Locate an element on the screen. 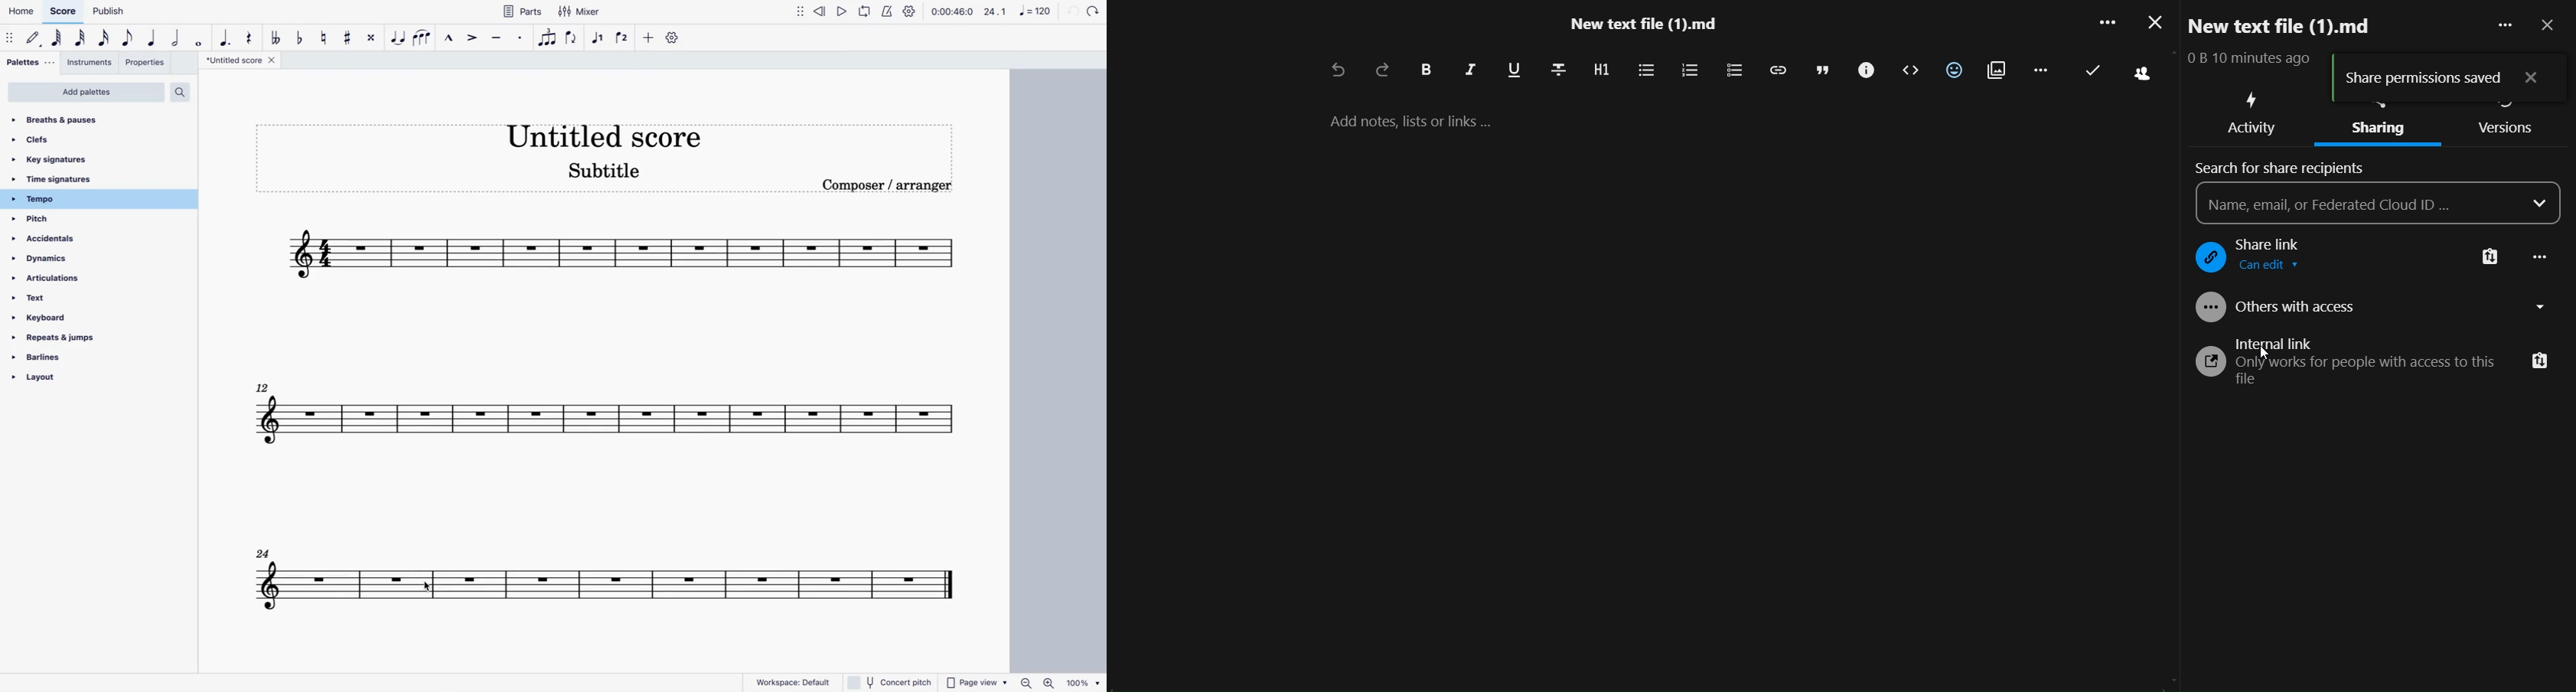 This screenshot has height=700, width=2576. redo is located at coordinates (1383, 71).